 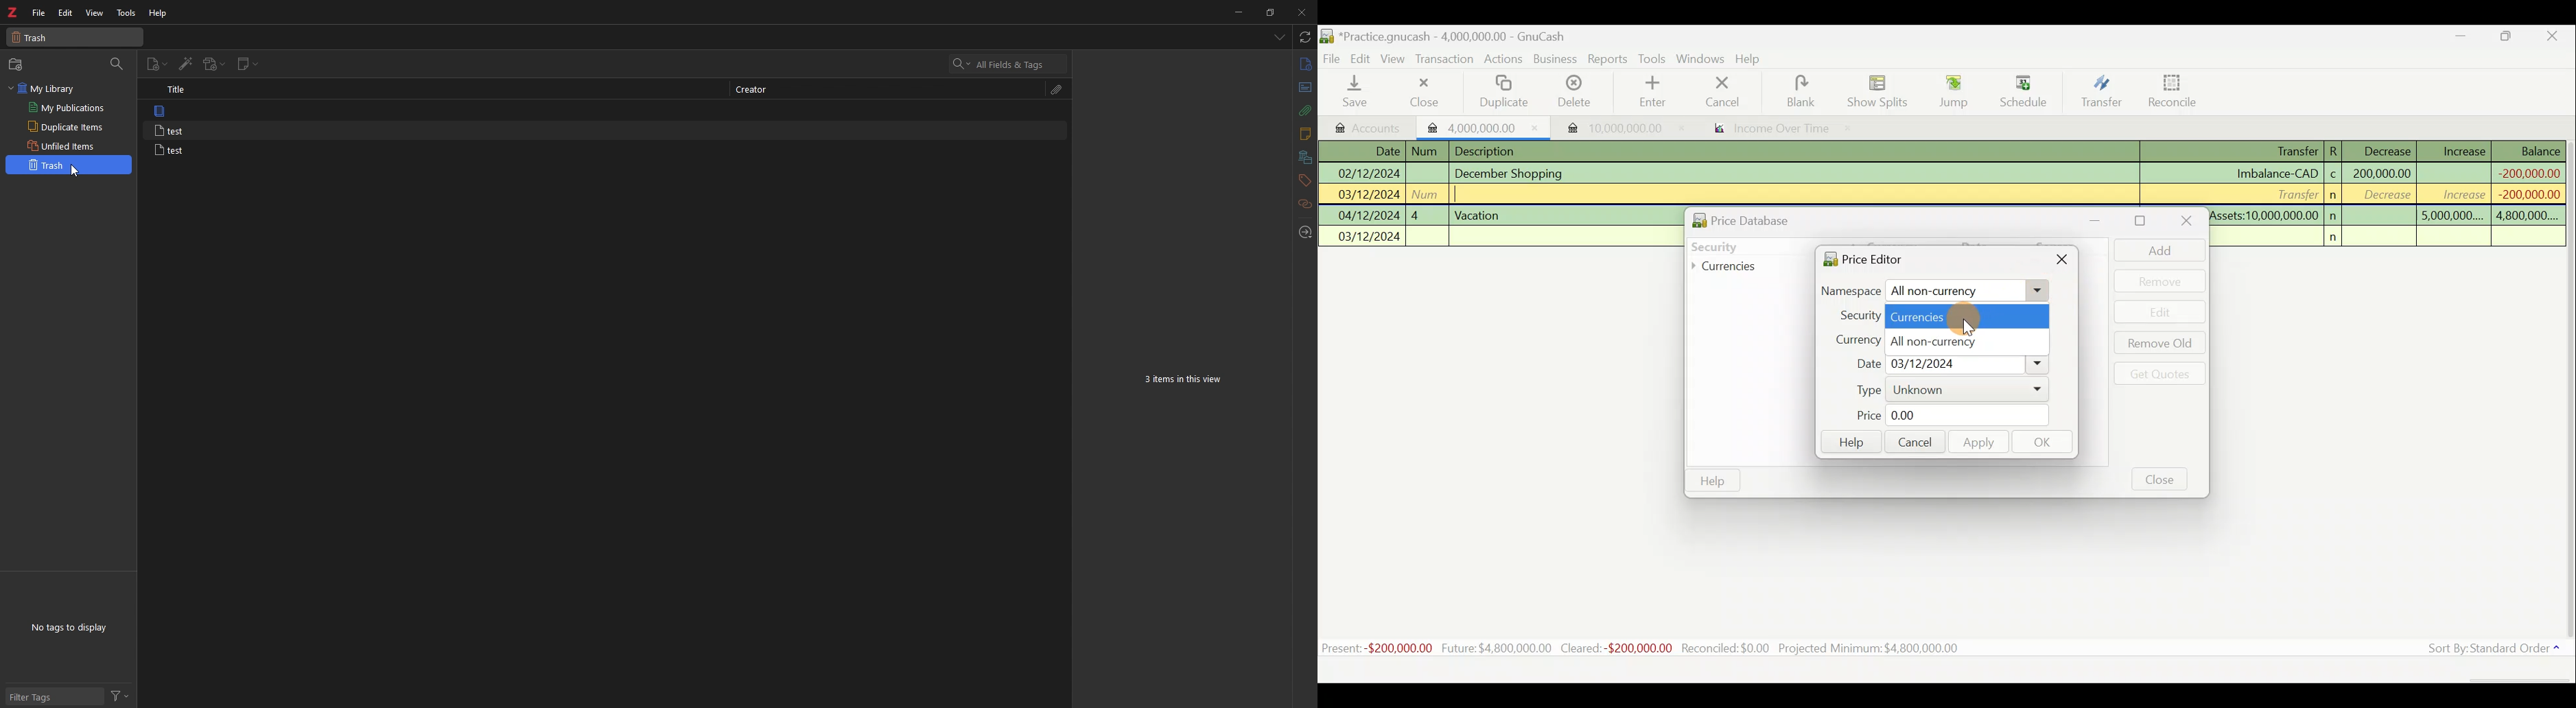 I want to click on zotero, so click(x=12, y=13).